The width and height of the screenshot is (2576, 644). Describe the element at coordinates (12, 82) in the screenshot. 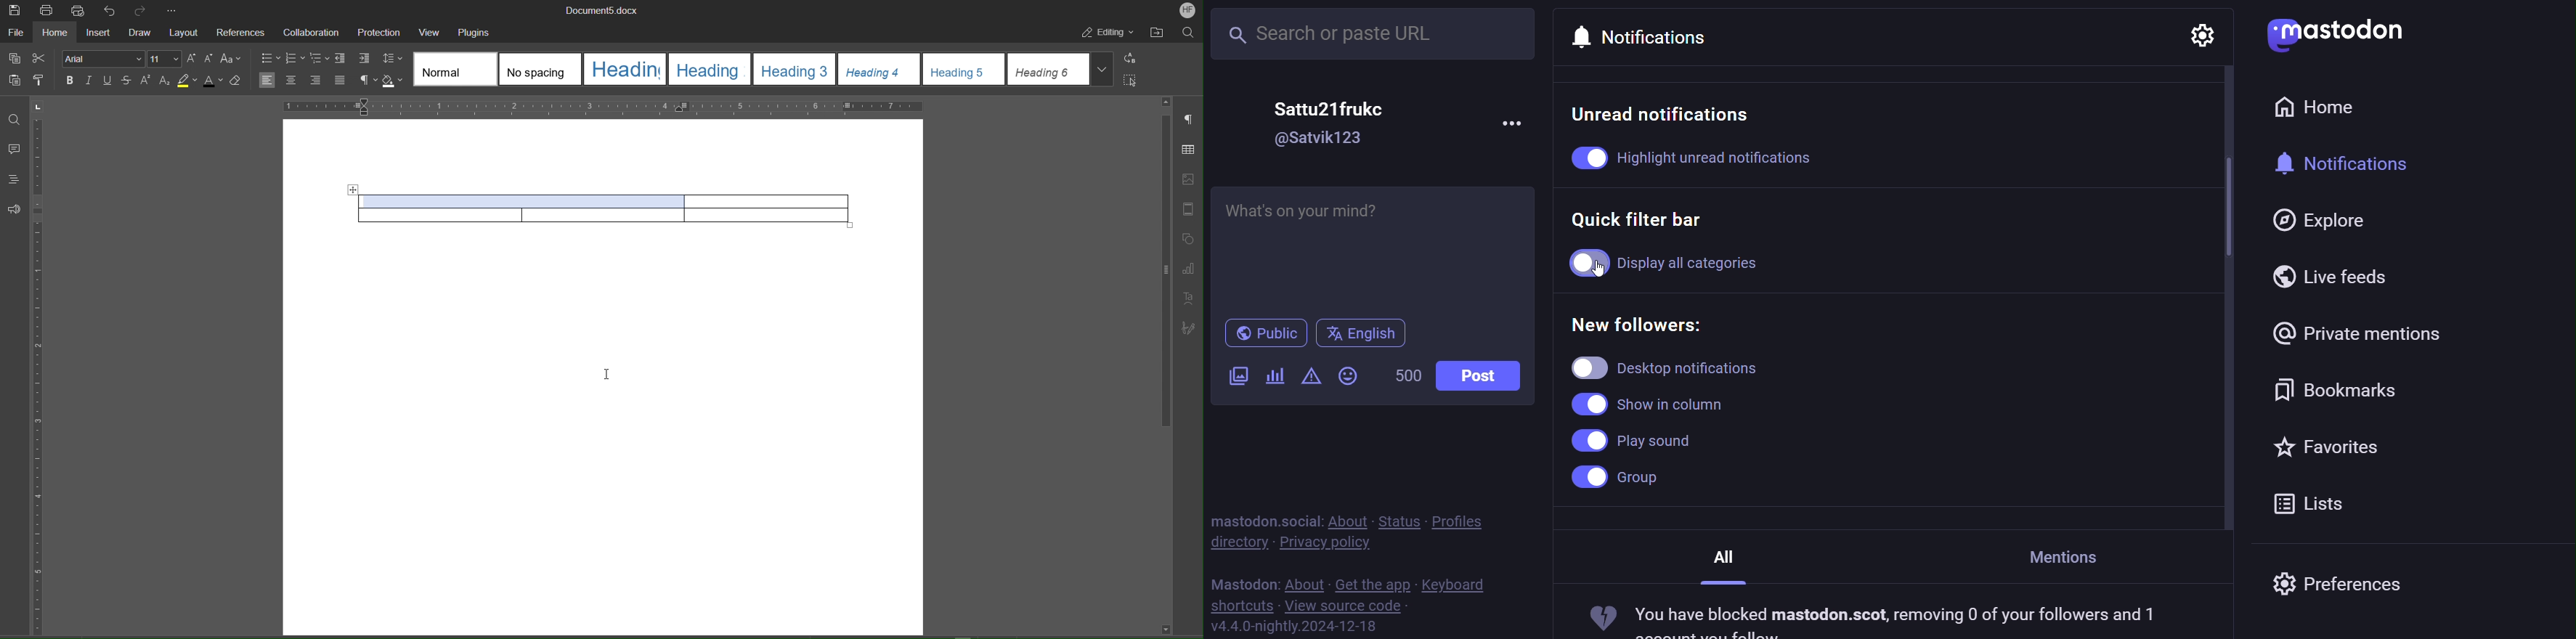

I see `Paste` at that location.